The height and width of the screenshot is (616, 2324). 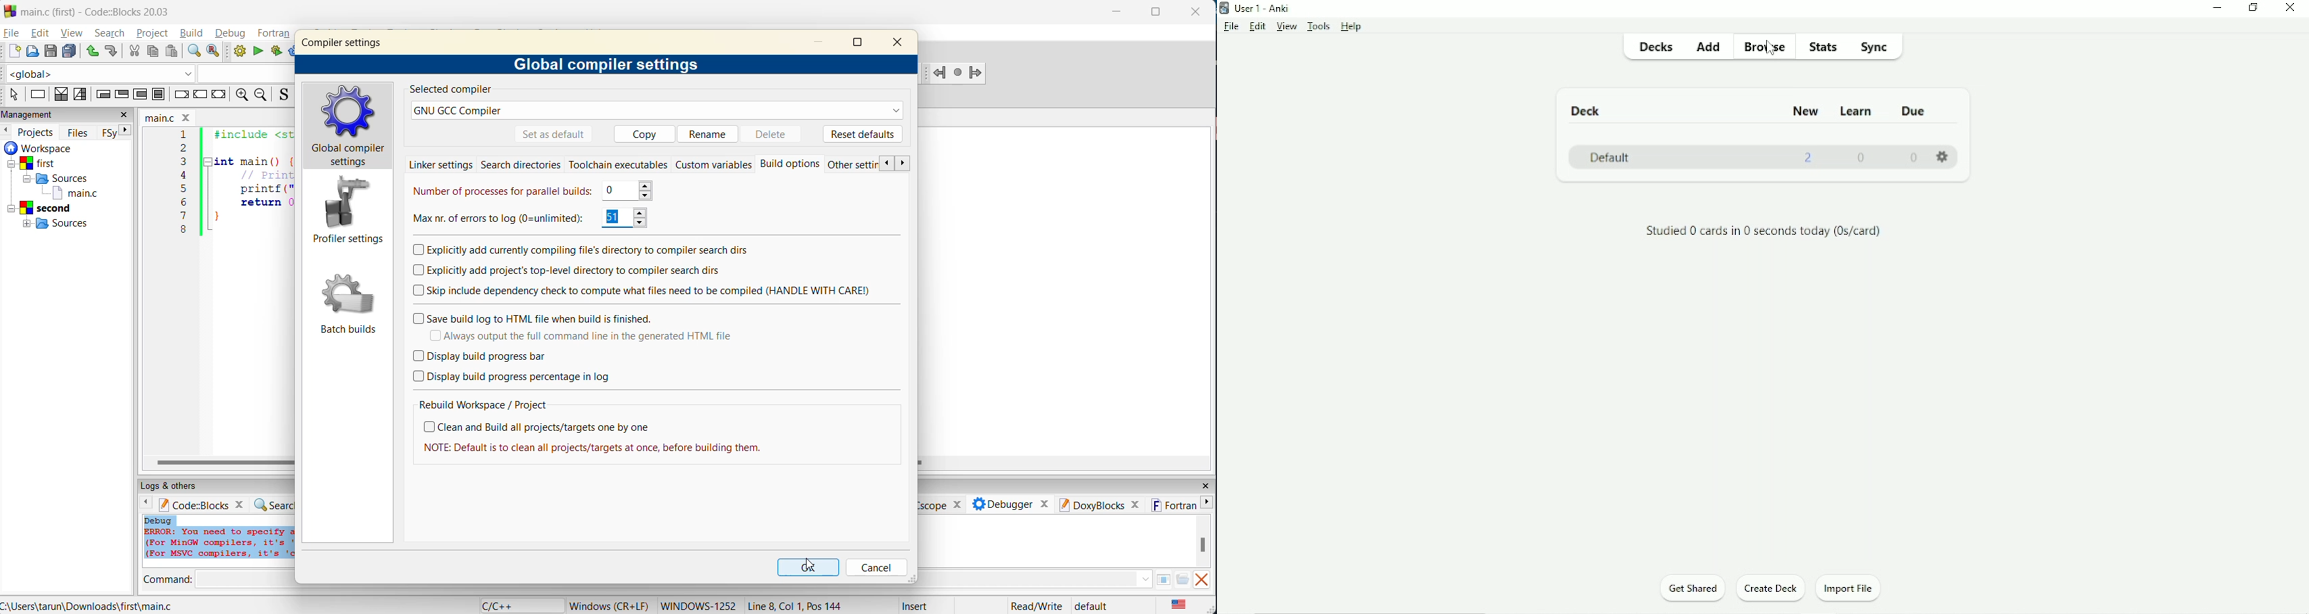 I want to click on management, so click(x=30, y=114).